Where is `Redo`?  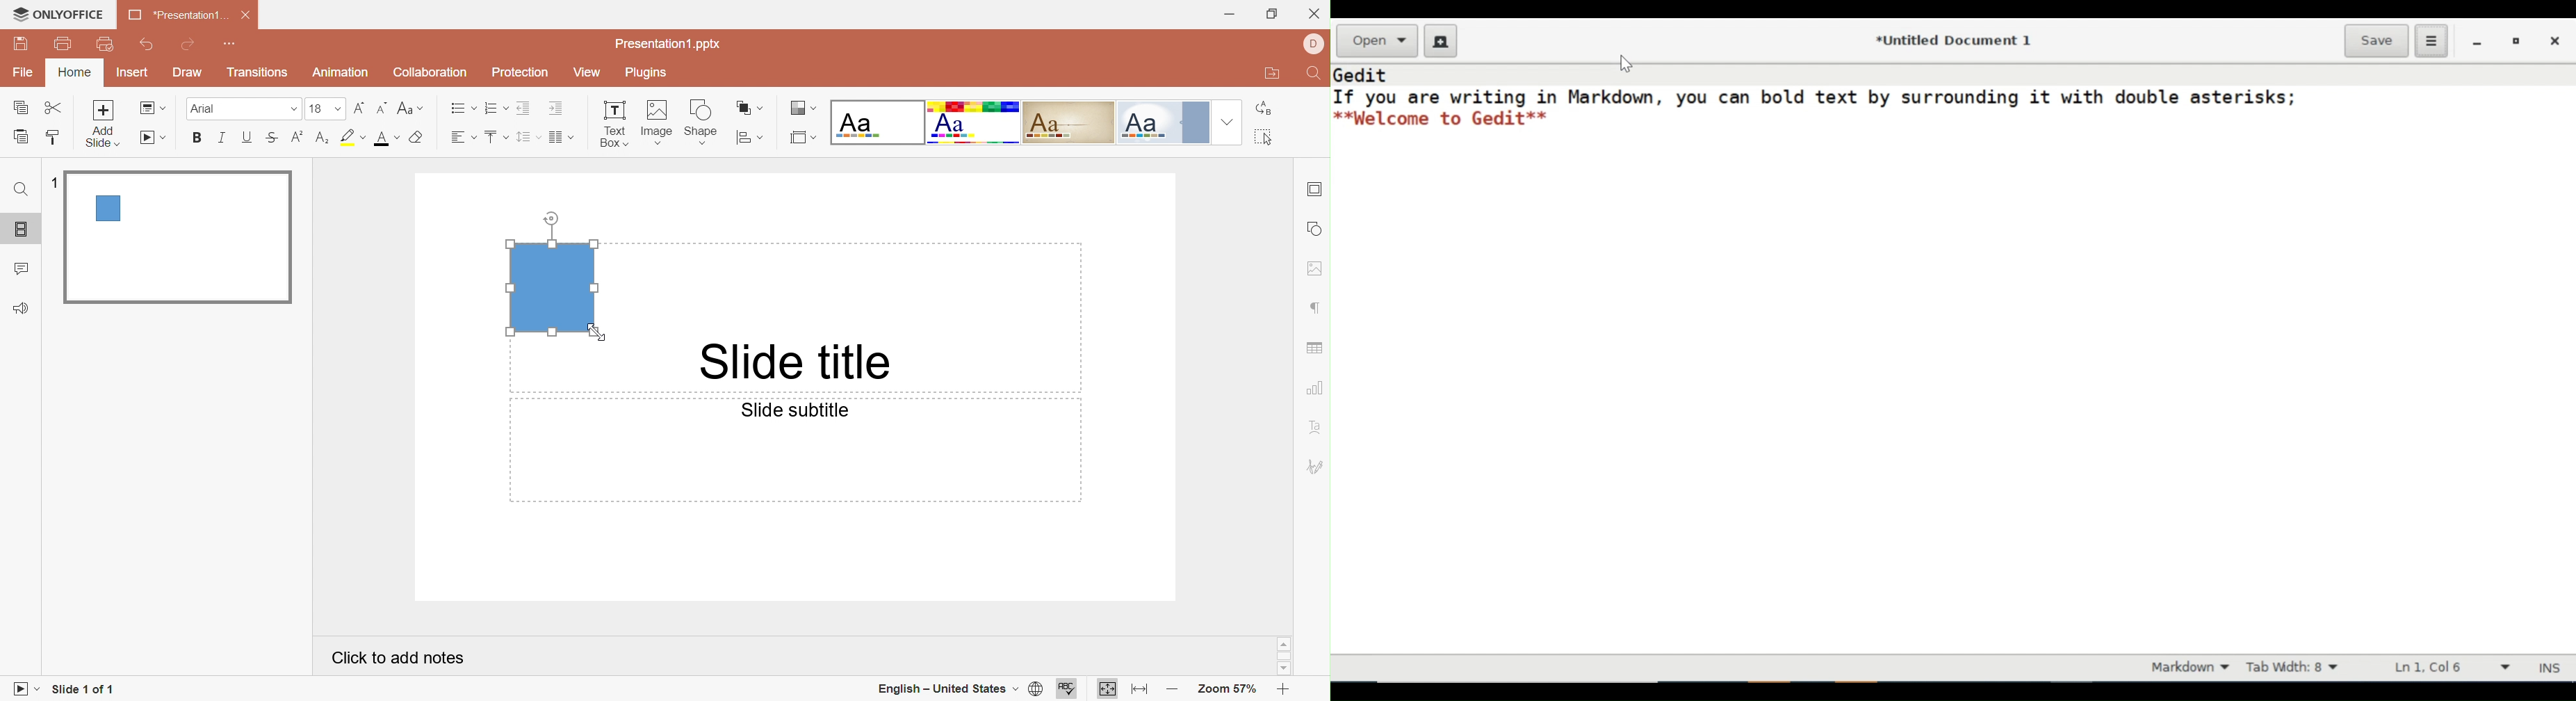
Redo is located at coordinates (189, 46).